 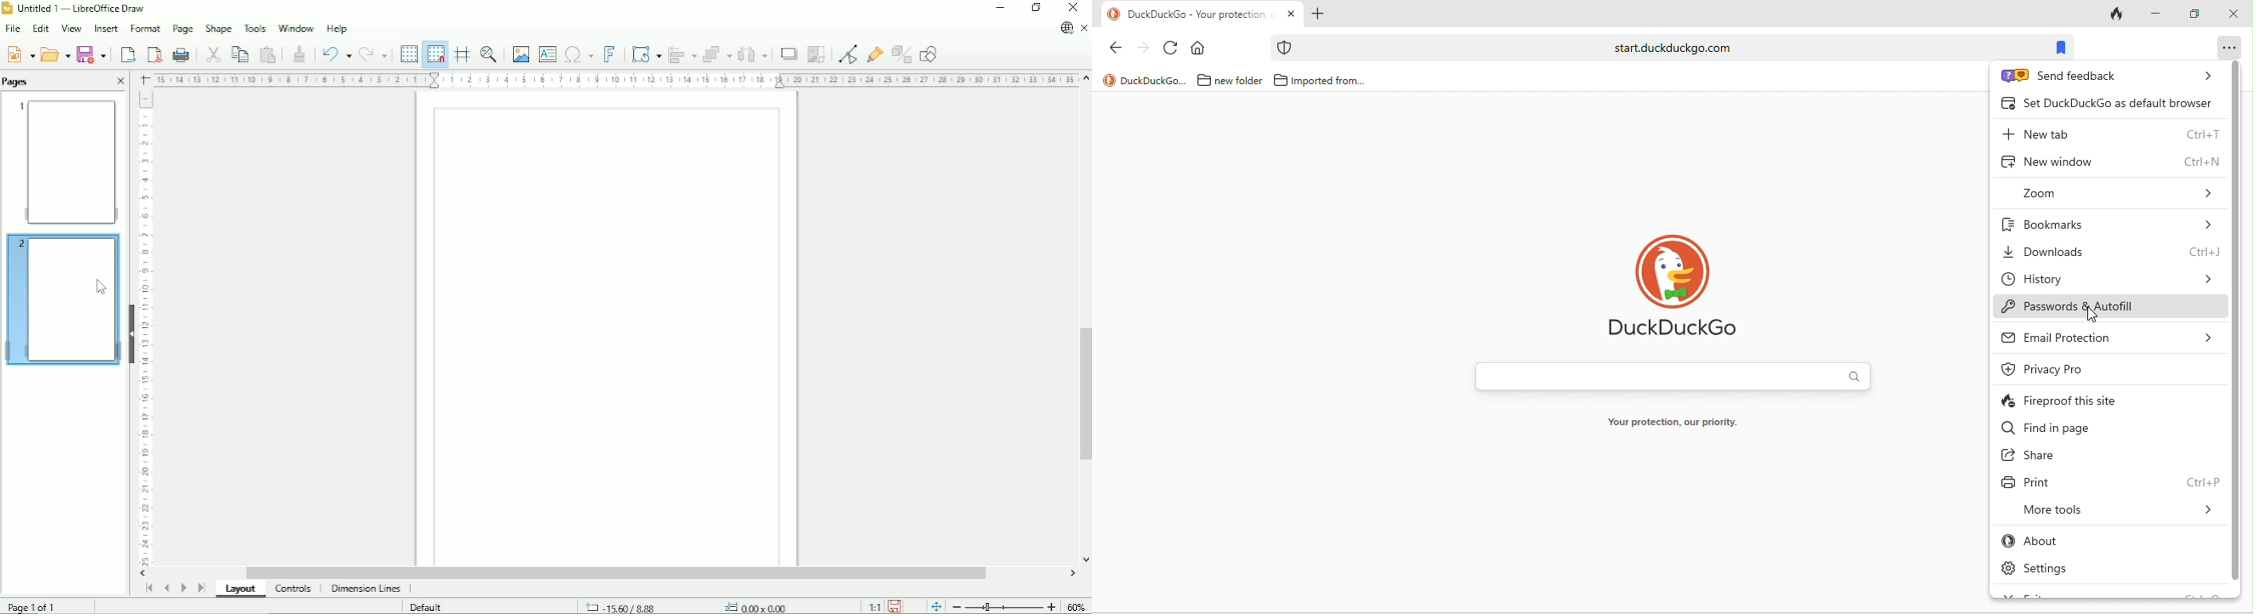 What do you see at coordinates (61, 297) in the screenshot?
I see `Page added` at bounding box center [61, 297].